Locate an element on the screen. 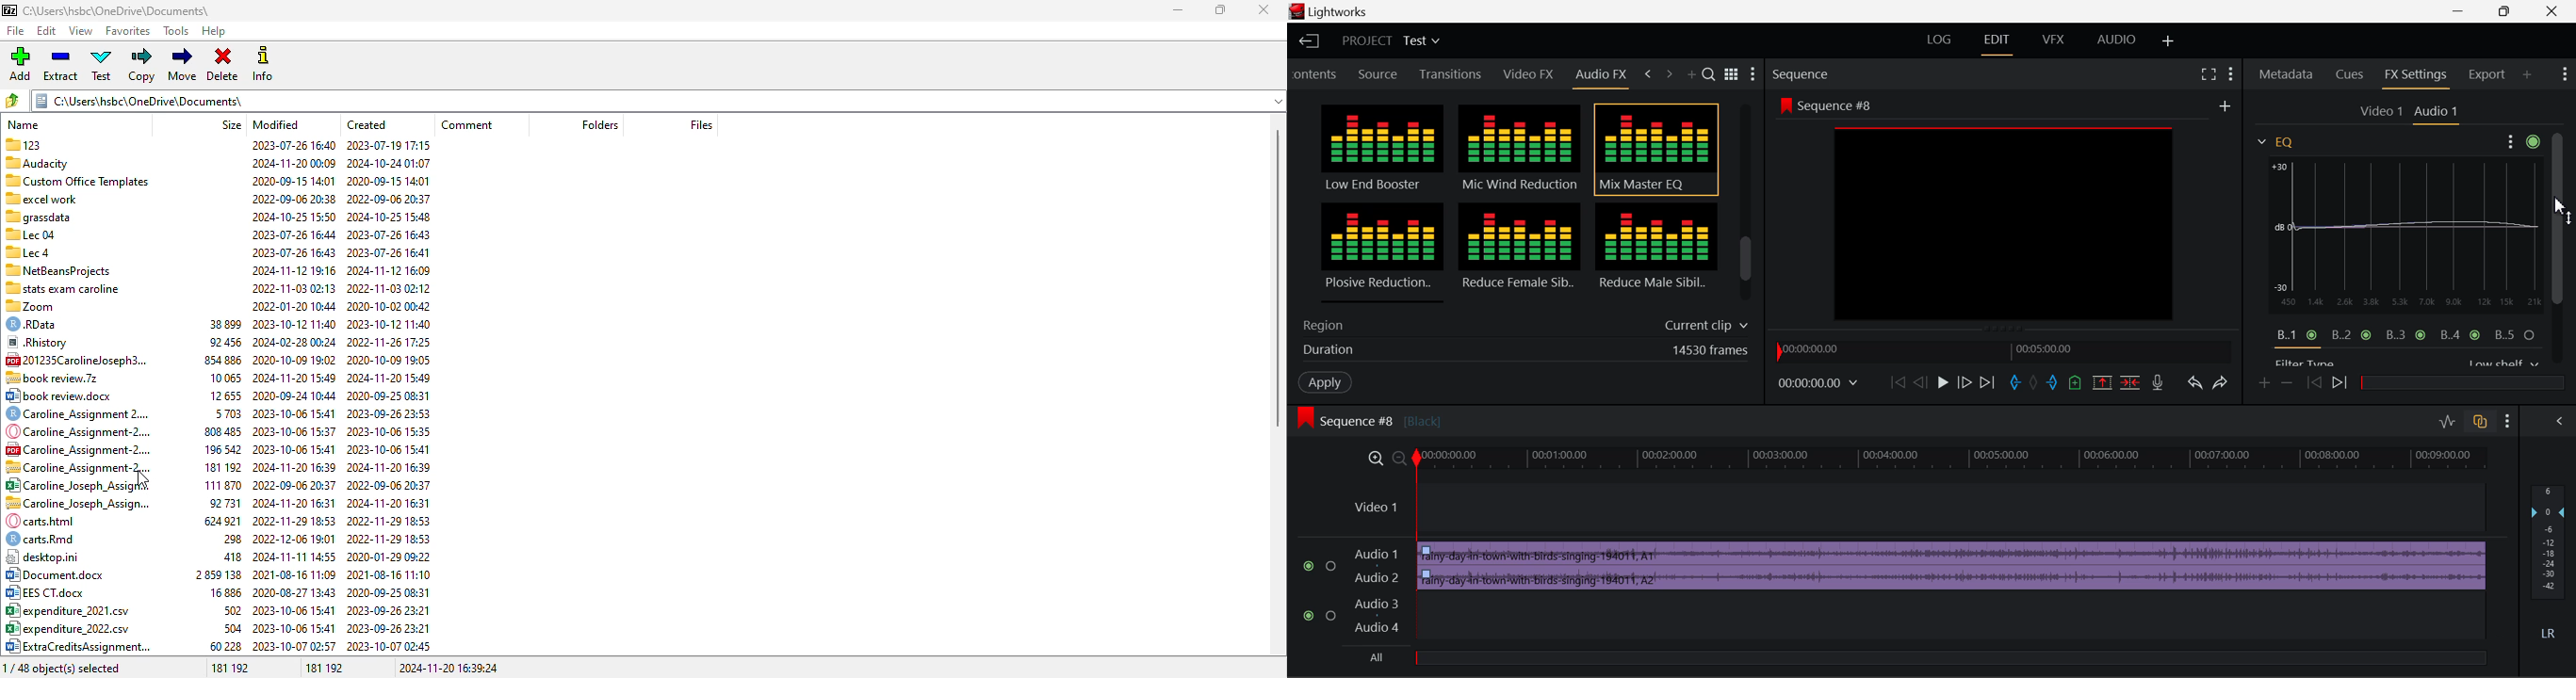 Image resolution: width=2576 pixels, height=700 pixels. Back to Homepage is located at coordinates (1308, 41).